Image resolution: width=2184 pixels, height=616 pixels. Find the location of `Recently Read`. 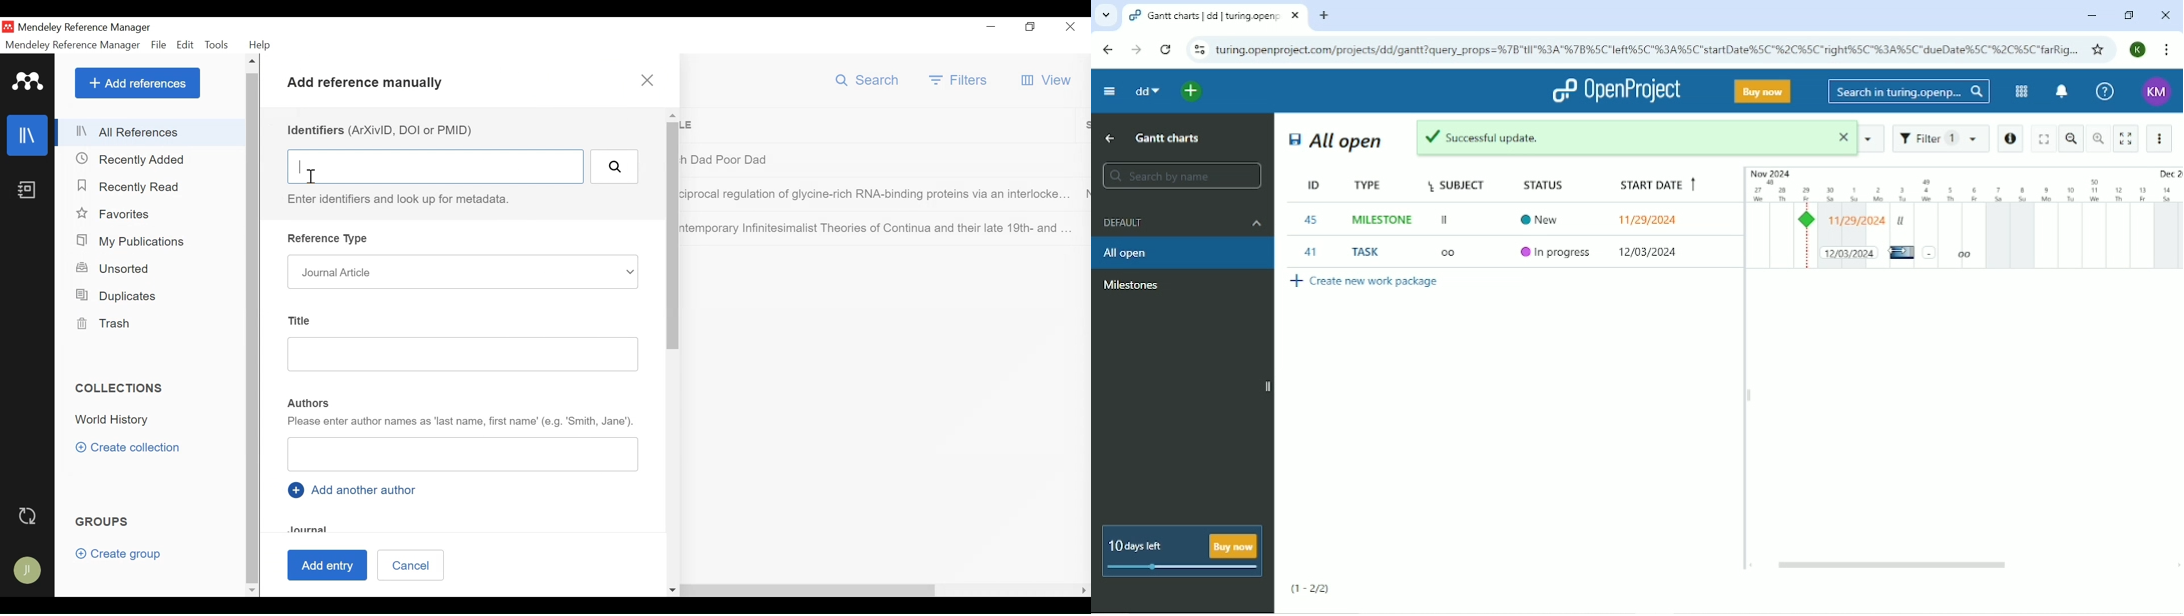

Recently Read is located at coordinates (135, 187).